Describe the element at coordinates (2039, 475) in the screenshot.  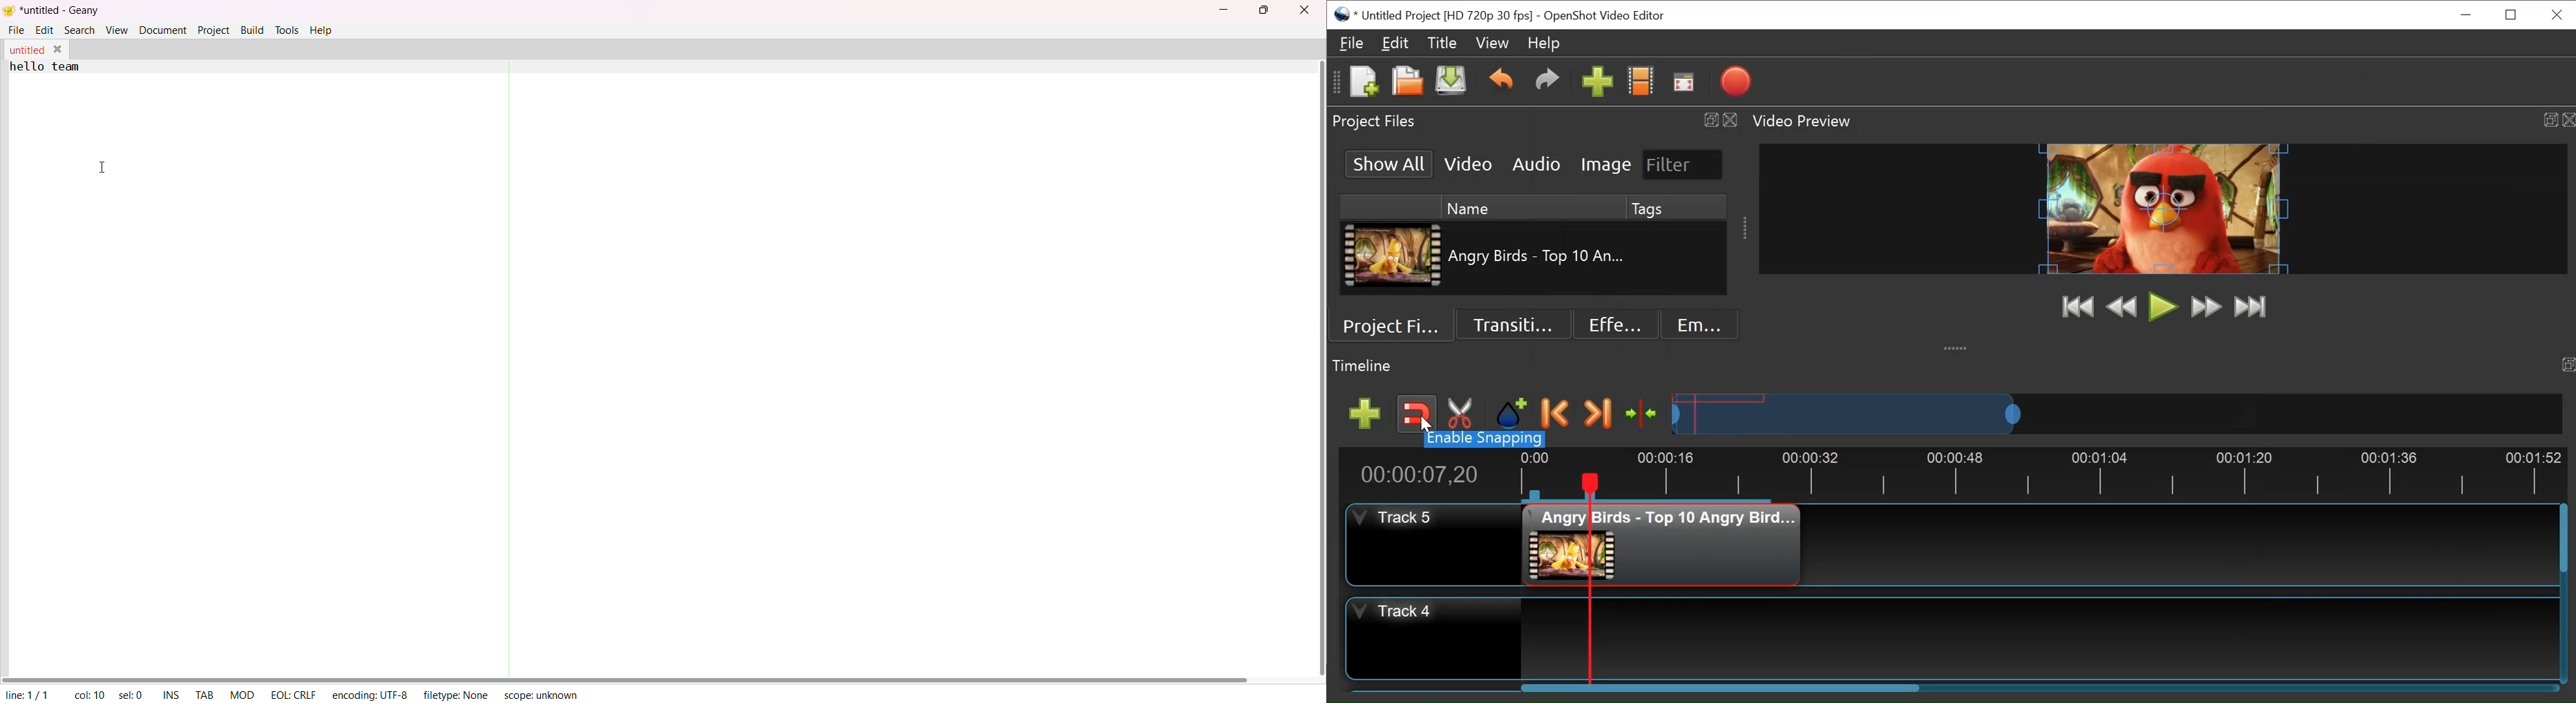
I see `Timeline` at that location.